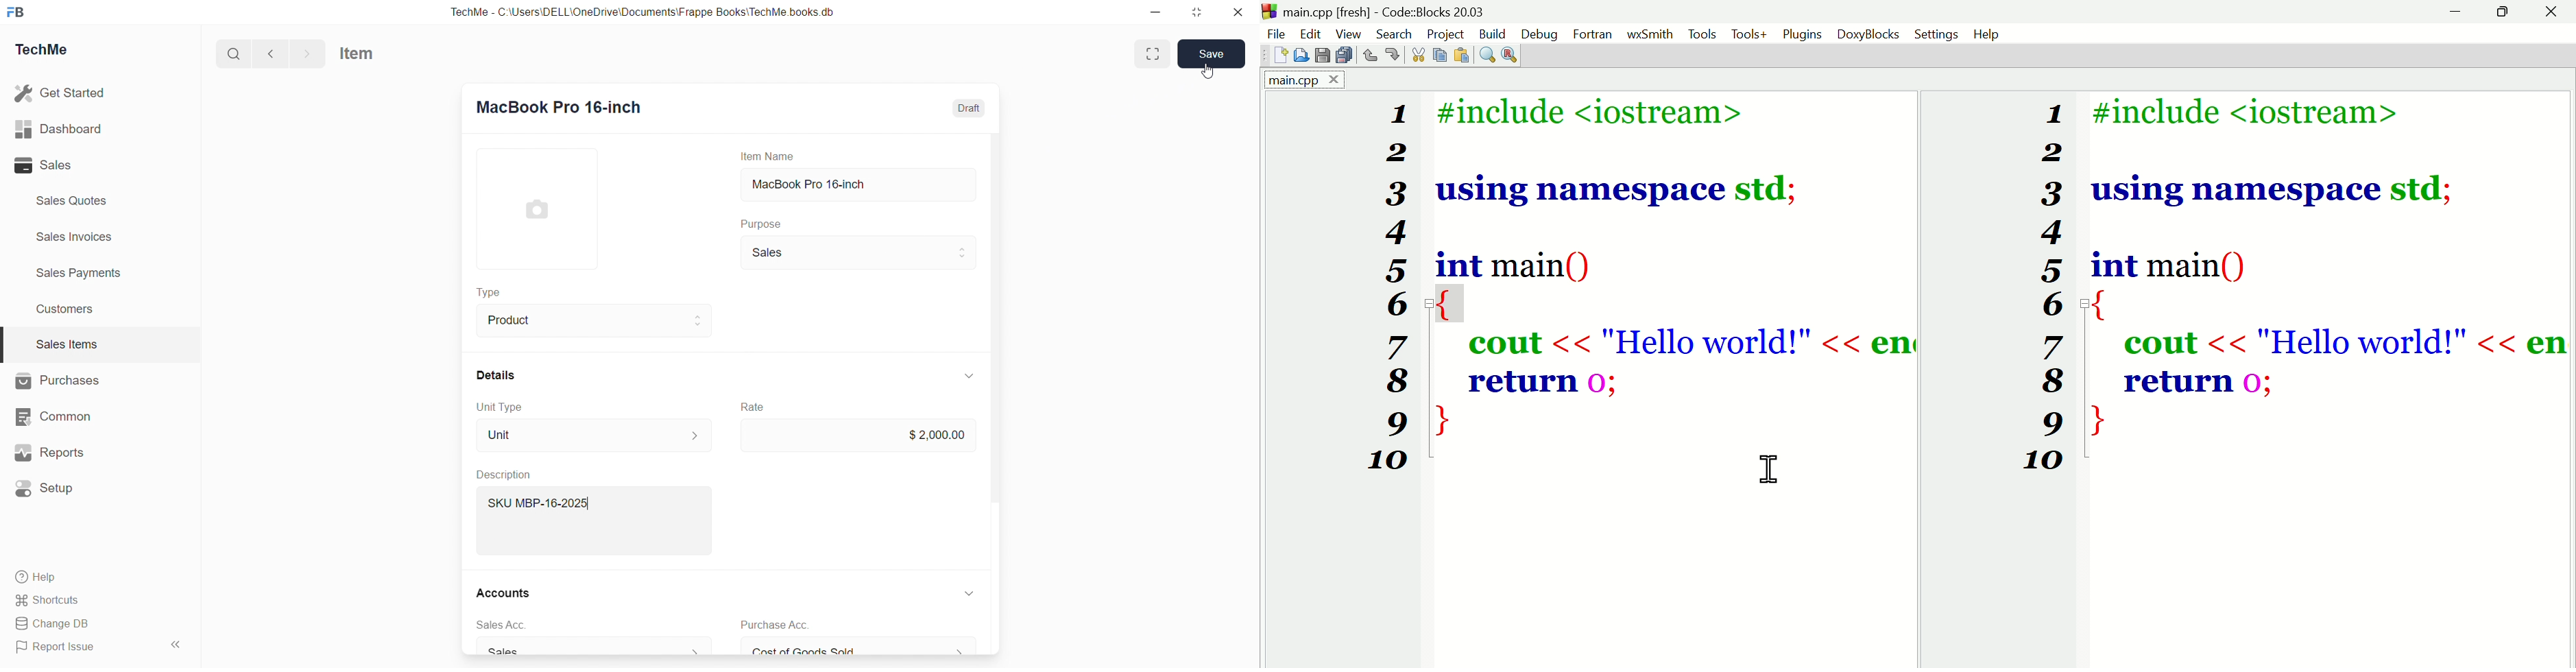 The height and width of the screenshot is (672, 2576). Describe the element at coordinates (1153, 54) in the screenshot. I see `enlarge` at that location.